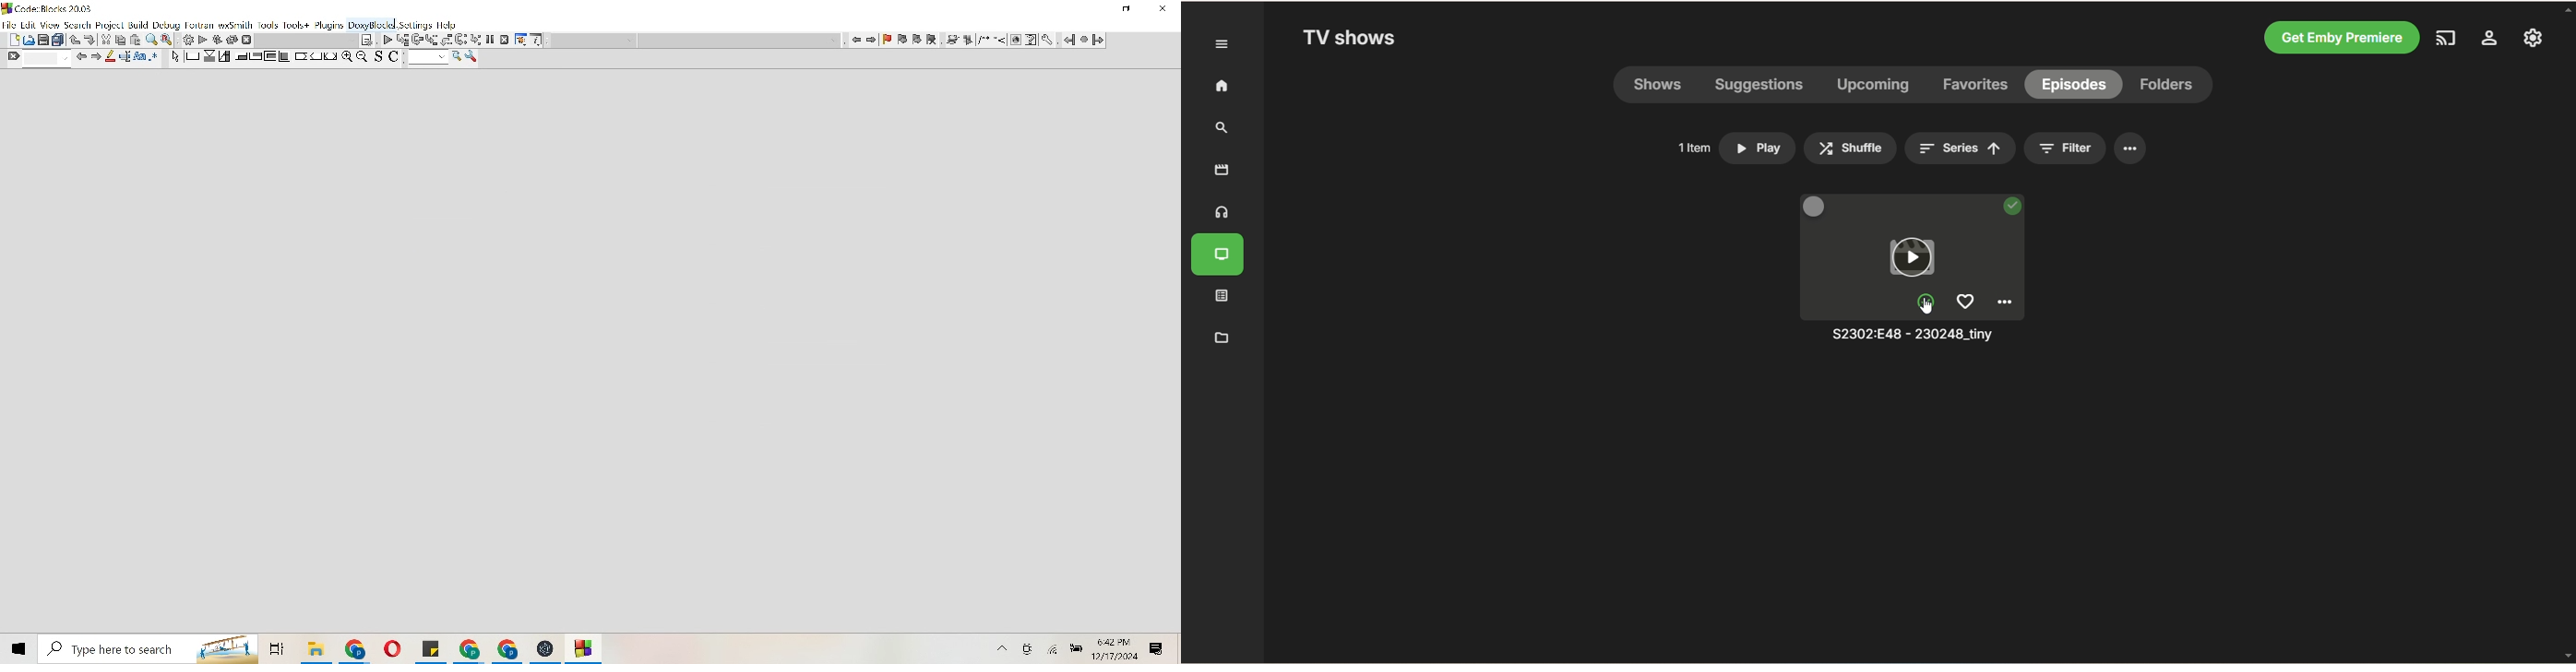  I want to click on Tools, so click(520, 40).